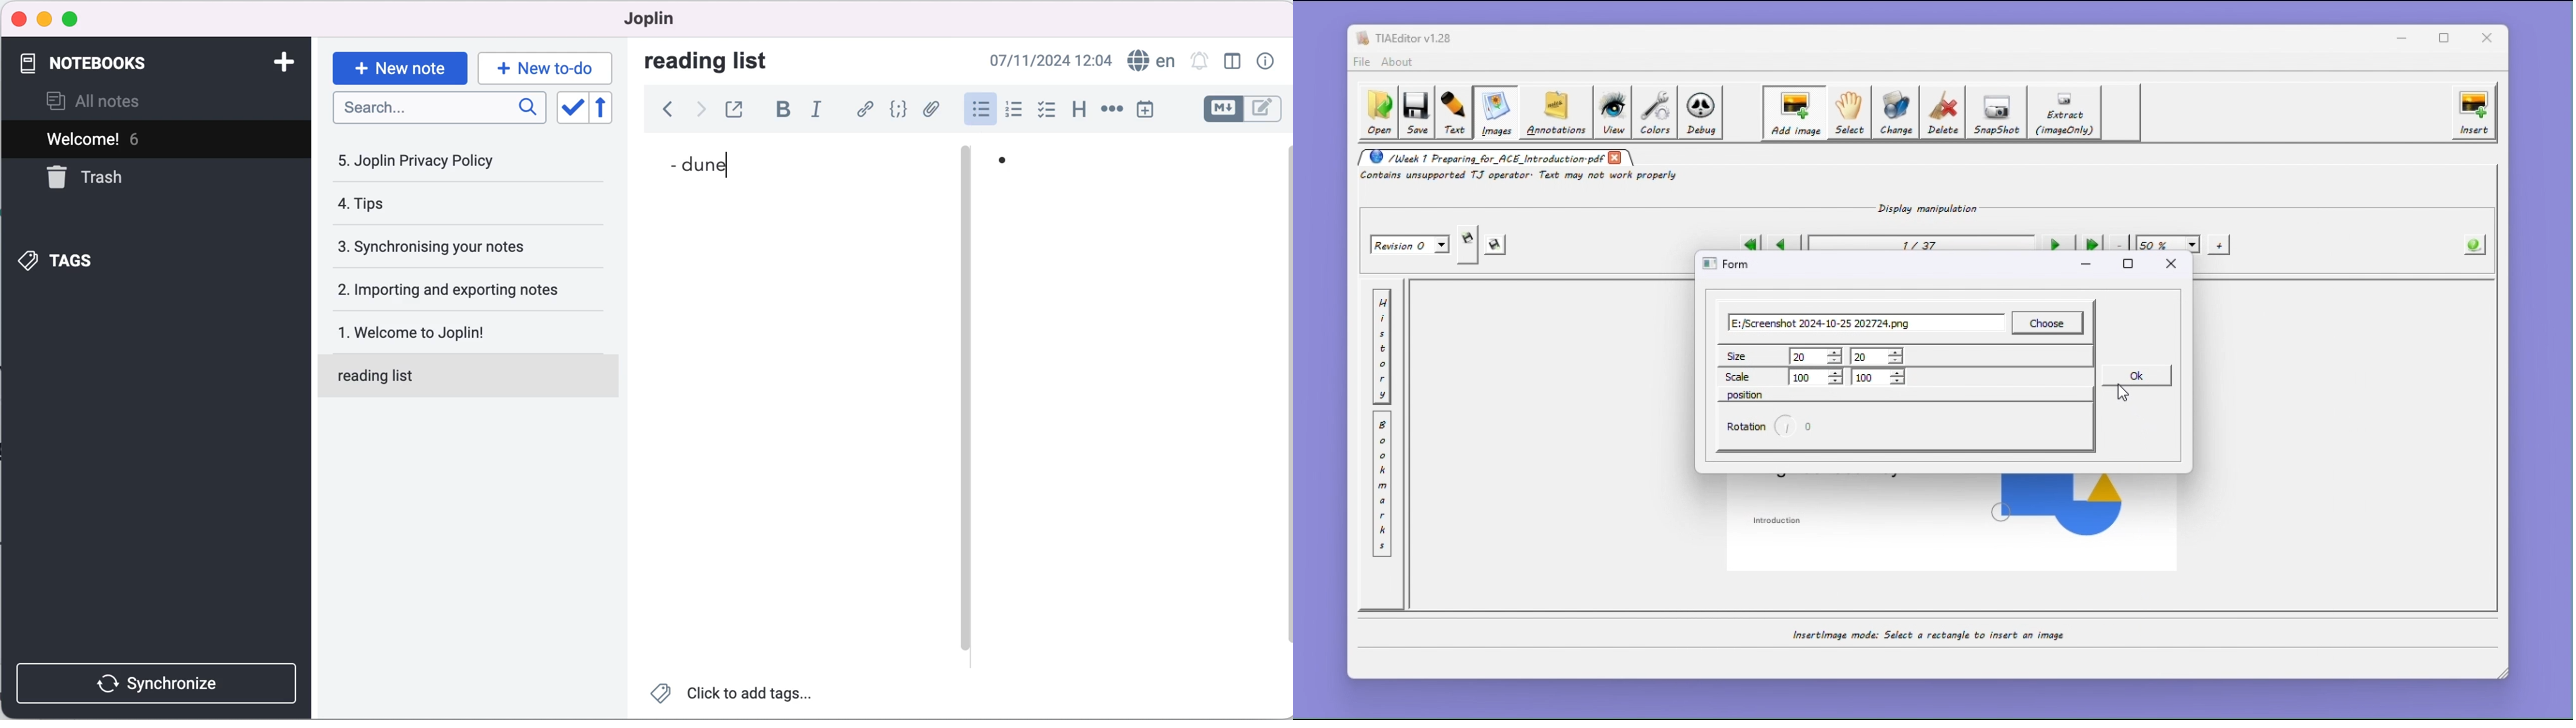 Image resolution: width=2576 pixels, height=728 pixels. Describe the element at coordinates (1229, 62) in the screenshot. I see `toggle editor layout` at that location.